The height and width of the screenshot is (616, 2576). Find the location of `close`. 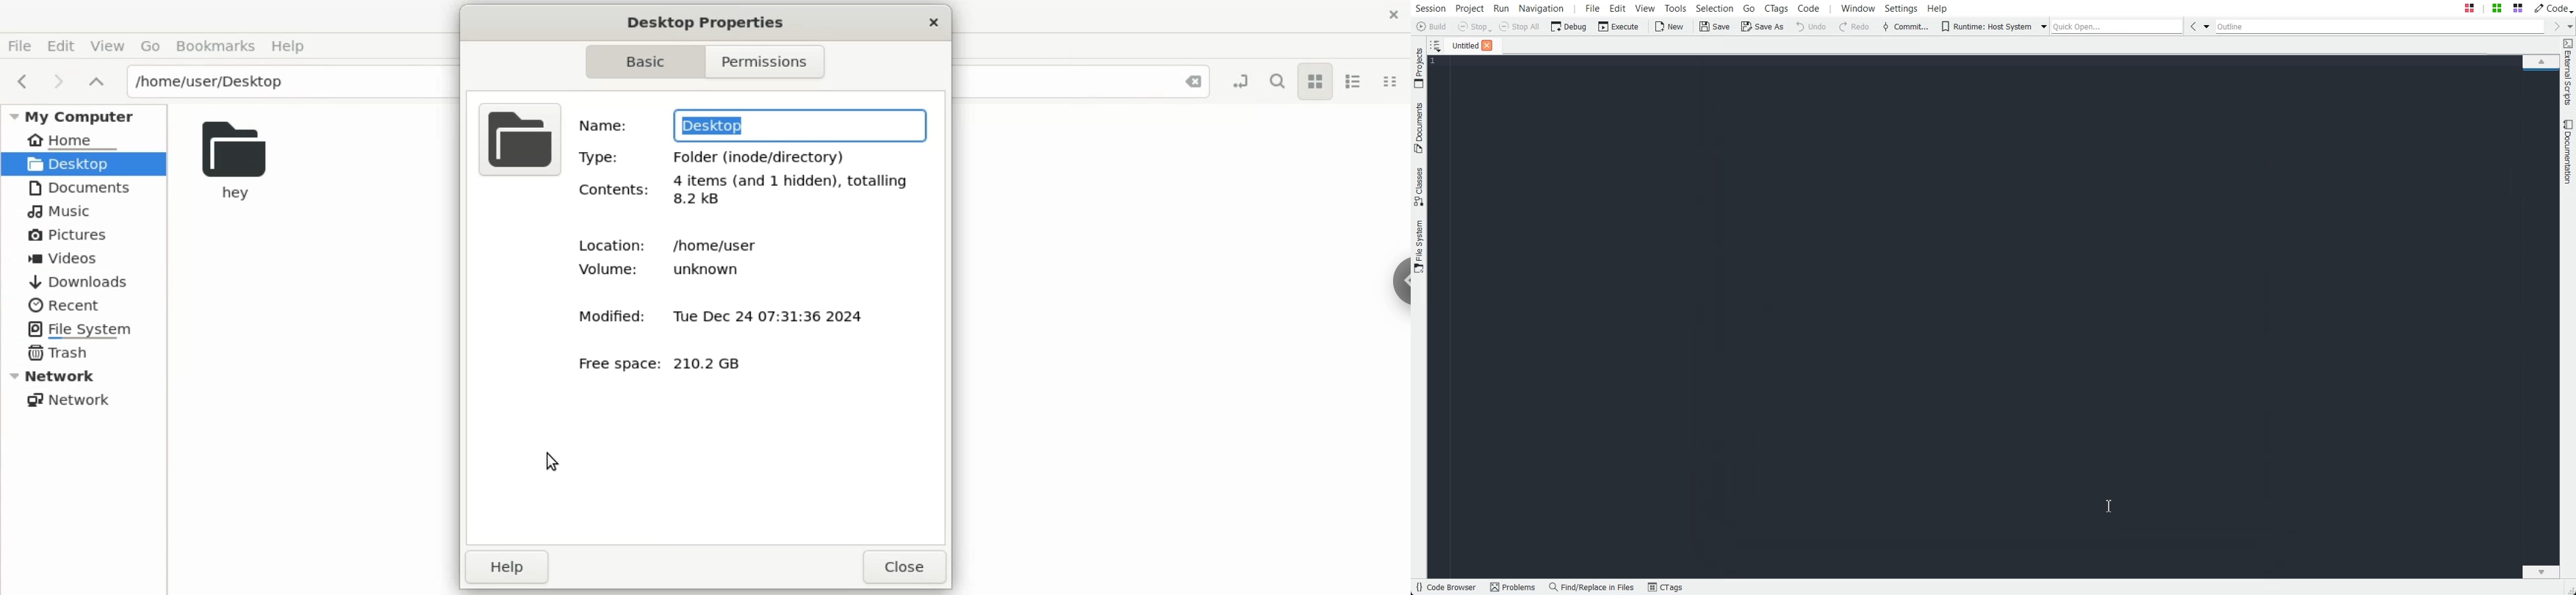

close is located at coordinates (902, 566).